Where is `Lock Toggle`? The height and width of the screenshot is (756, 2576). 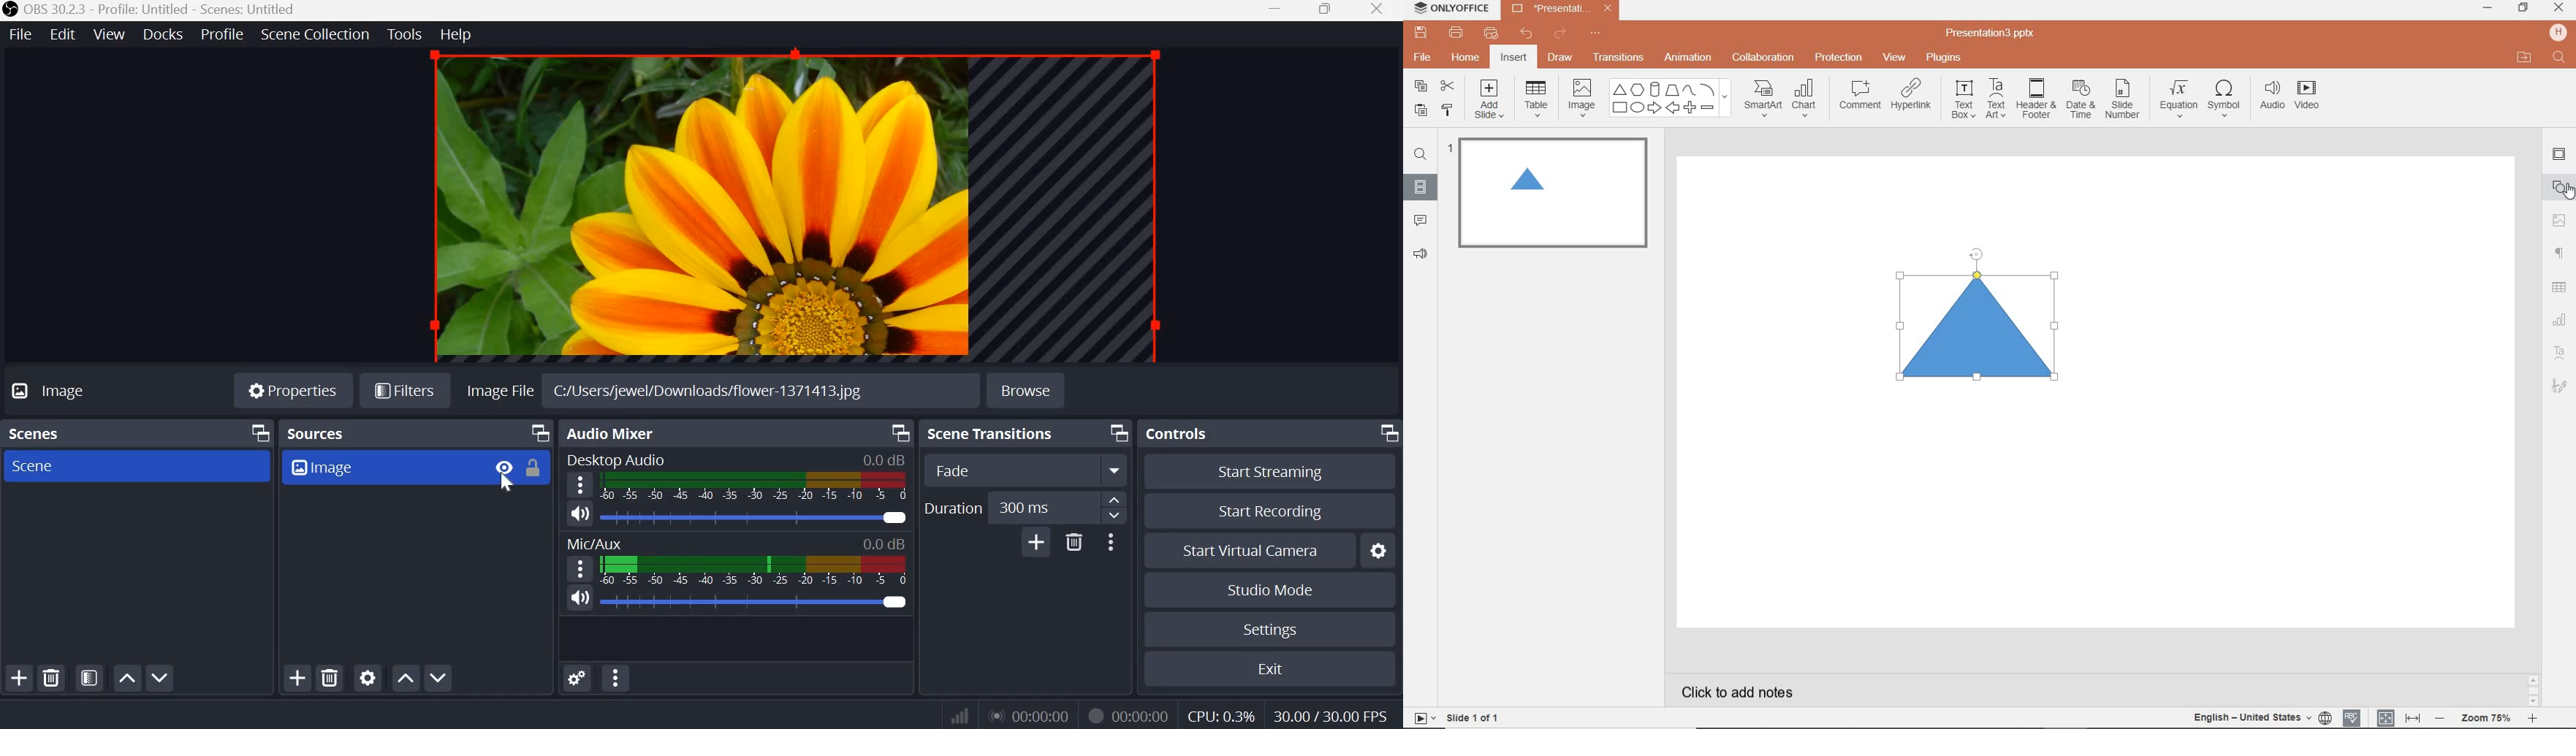 Lock Toggle is located at coordinates (534, 469).